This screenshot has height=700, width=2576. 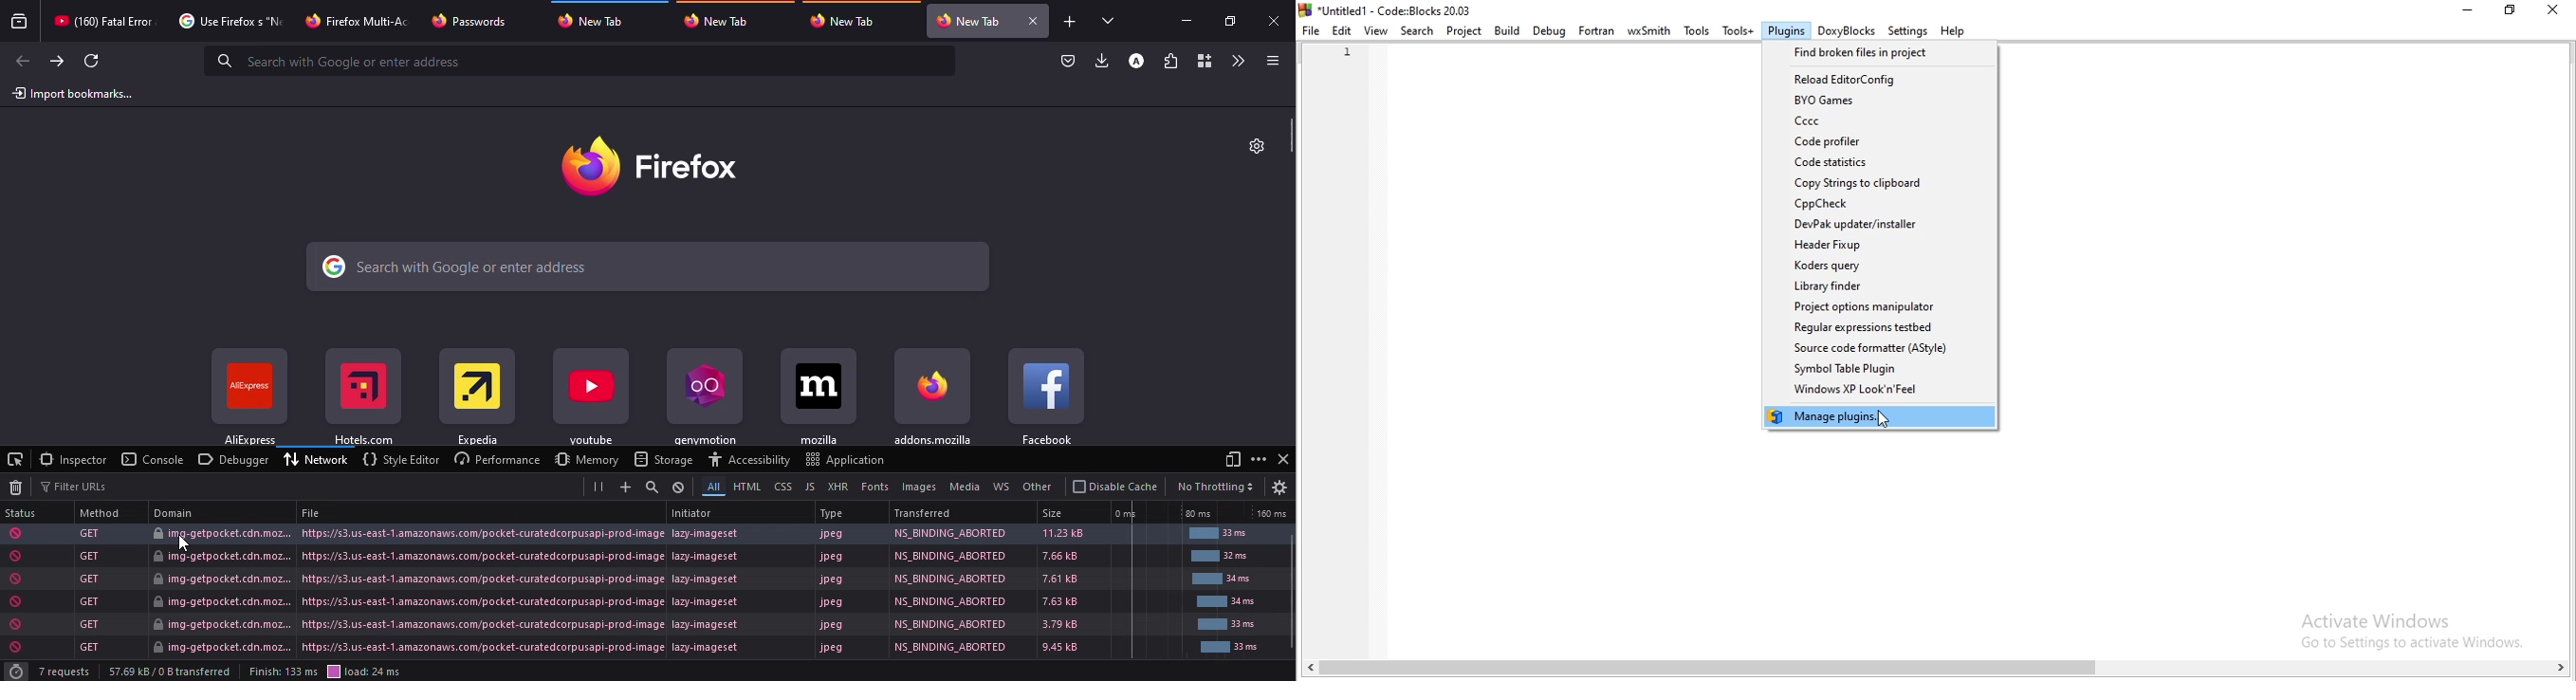 I want to click on js, so click(x=809, y=486).